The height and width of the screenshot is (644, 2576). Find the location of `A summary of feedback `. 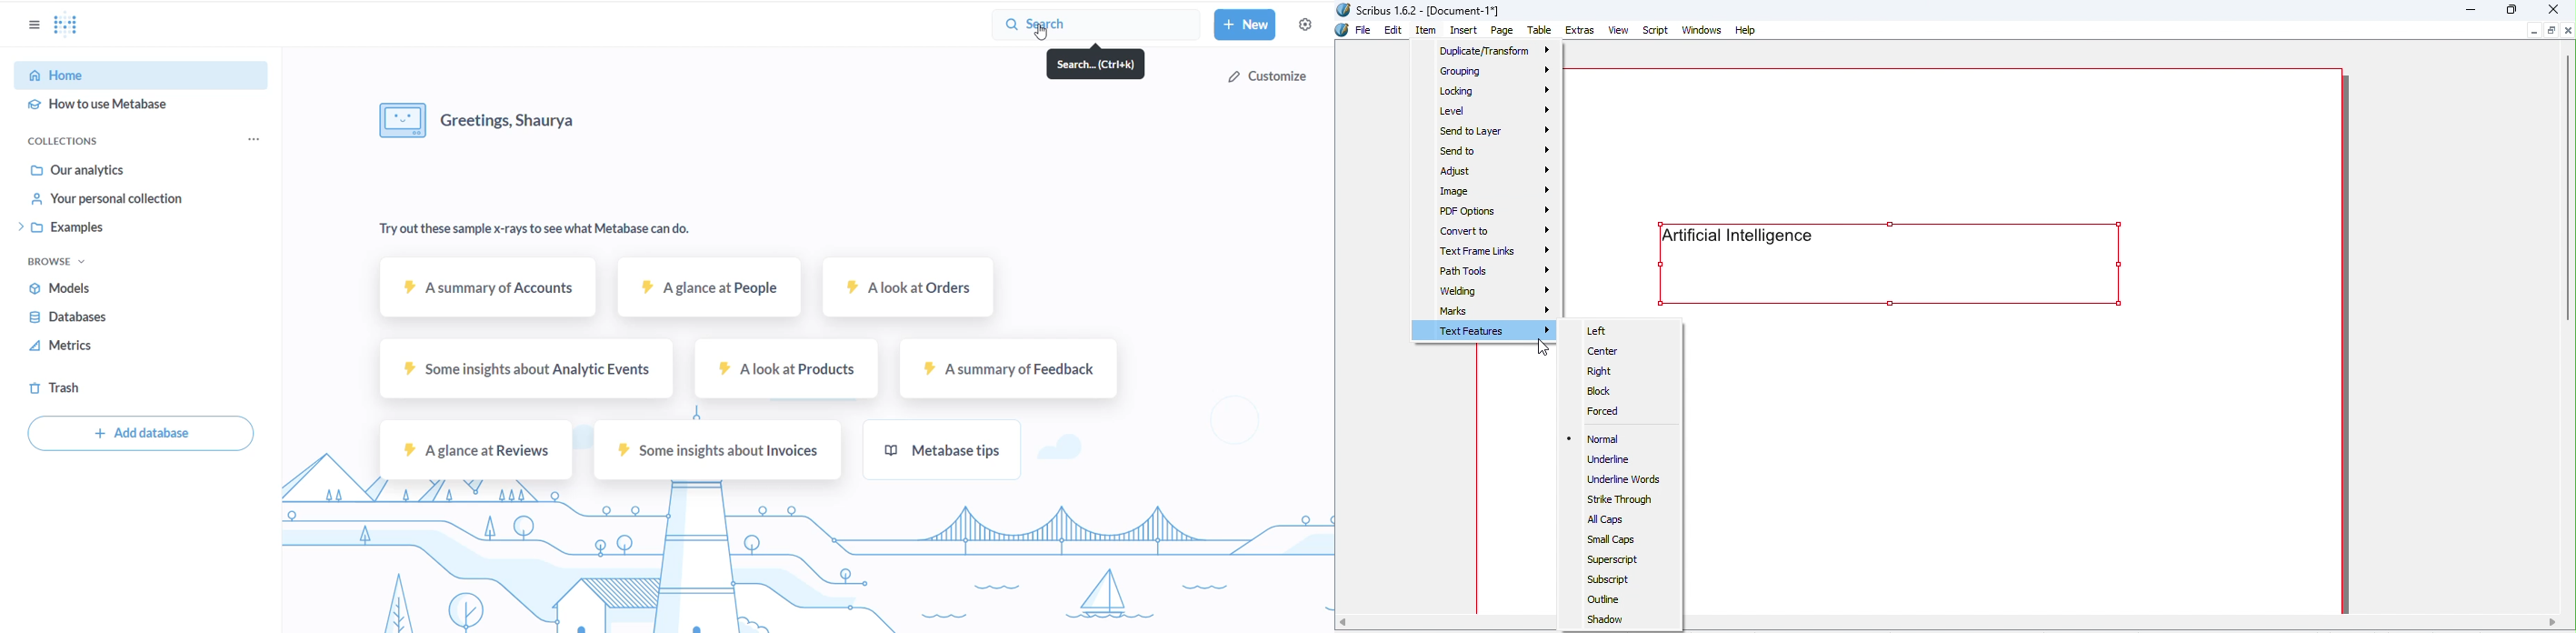

A summary of feedback  is located at coordinates (1007, 369).